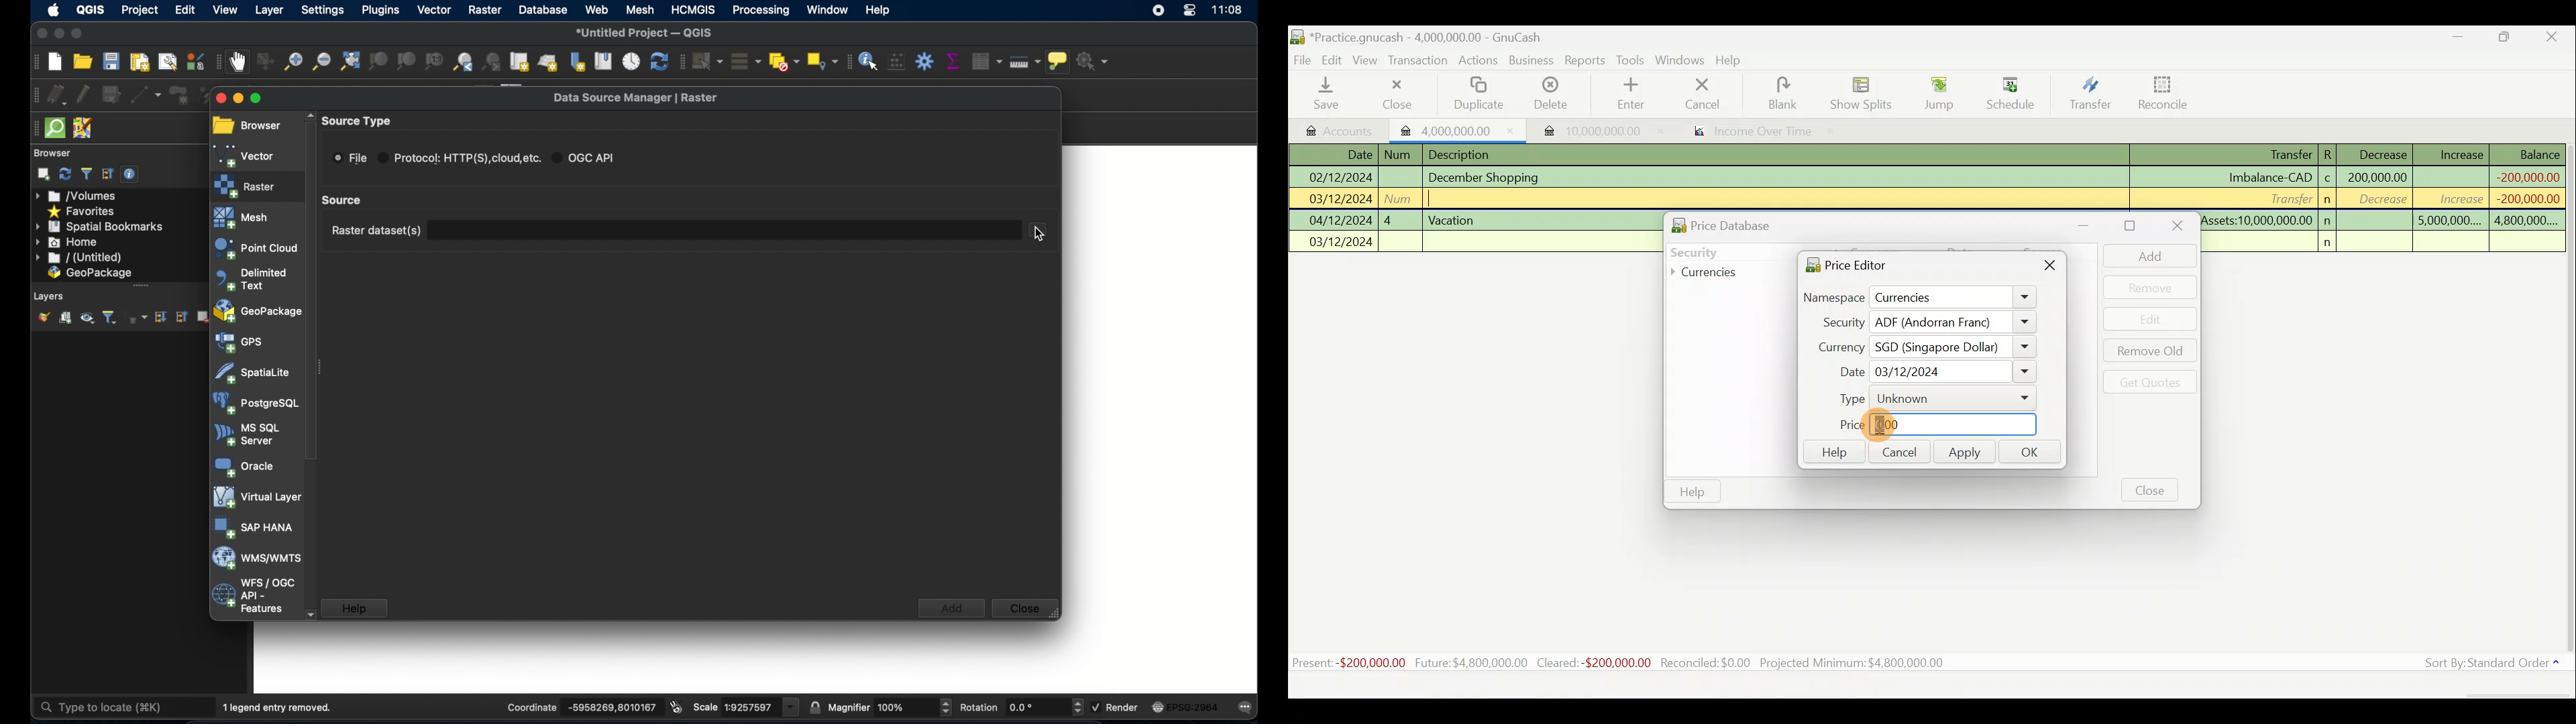 Image resolution: width=2576 pixels, height=728 pixels. Describe the element at coordinates (849, 707) in the screenshot. I see `magnifier` at that location.